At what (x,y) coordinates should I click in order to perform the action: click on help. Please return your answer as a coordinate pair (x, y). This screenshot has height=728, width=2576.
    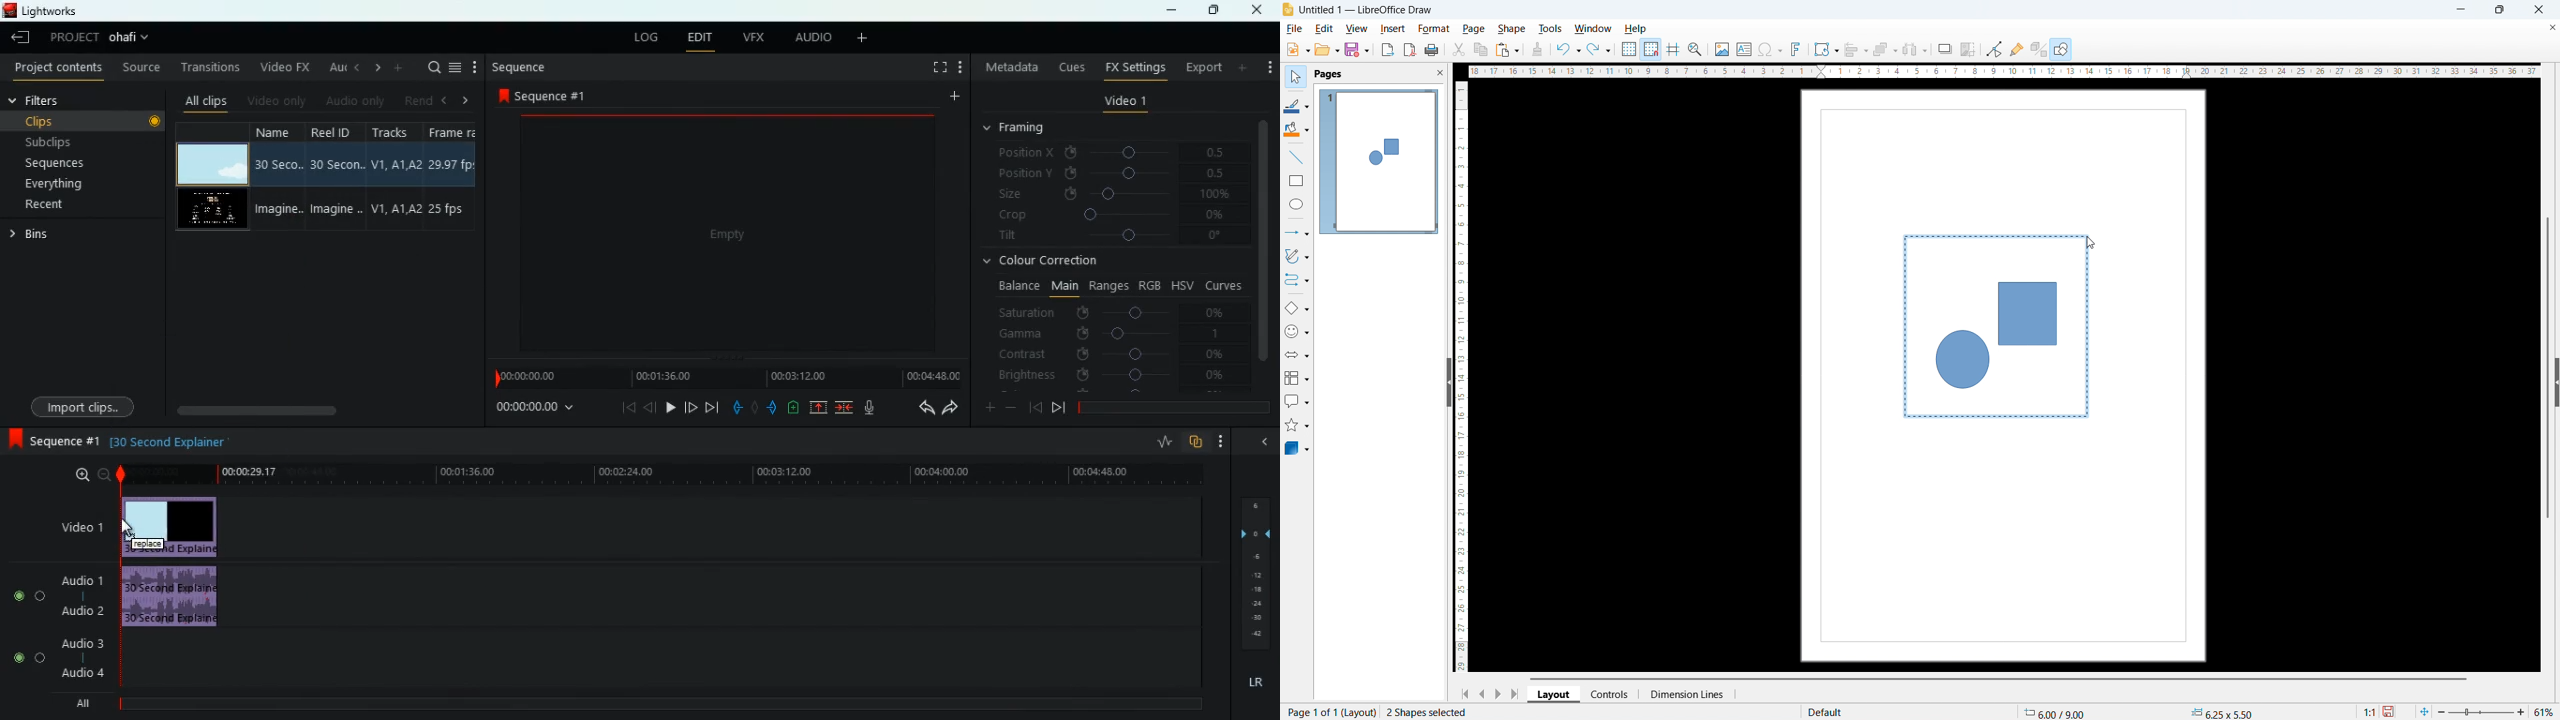
    Looking at the image, I should click on (1636, 29).